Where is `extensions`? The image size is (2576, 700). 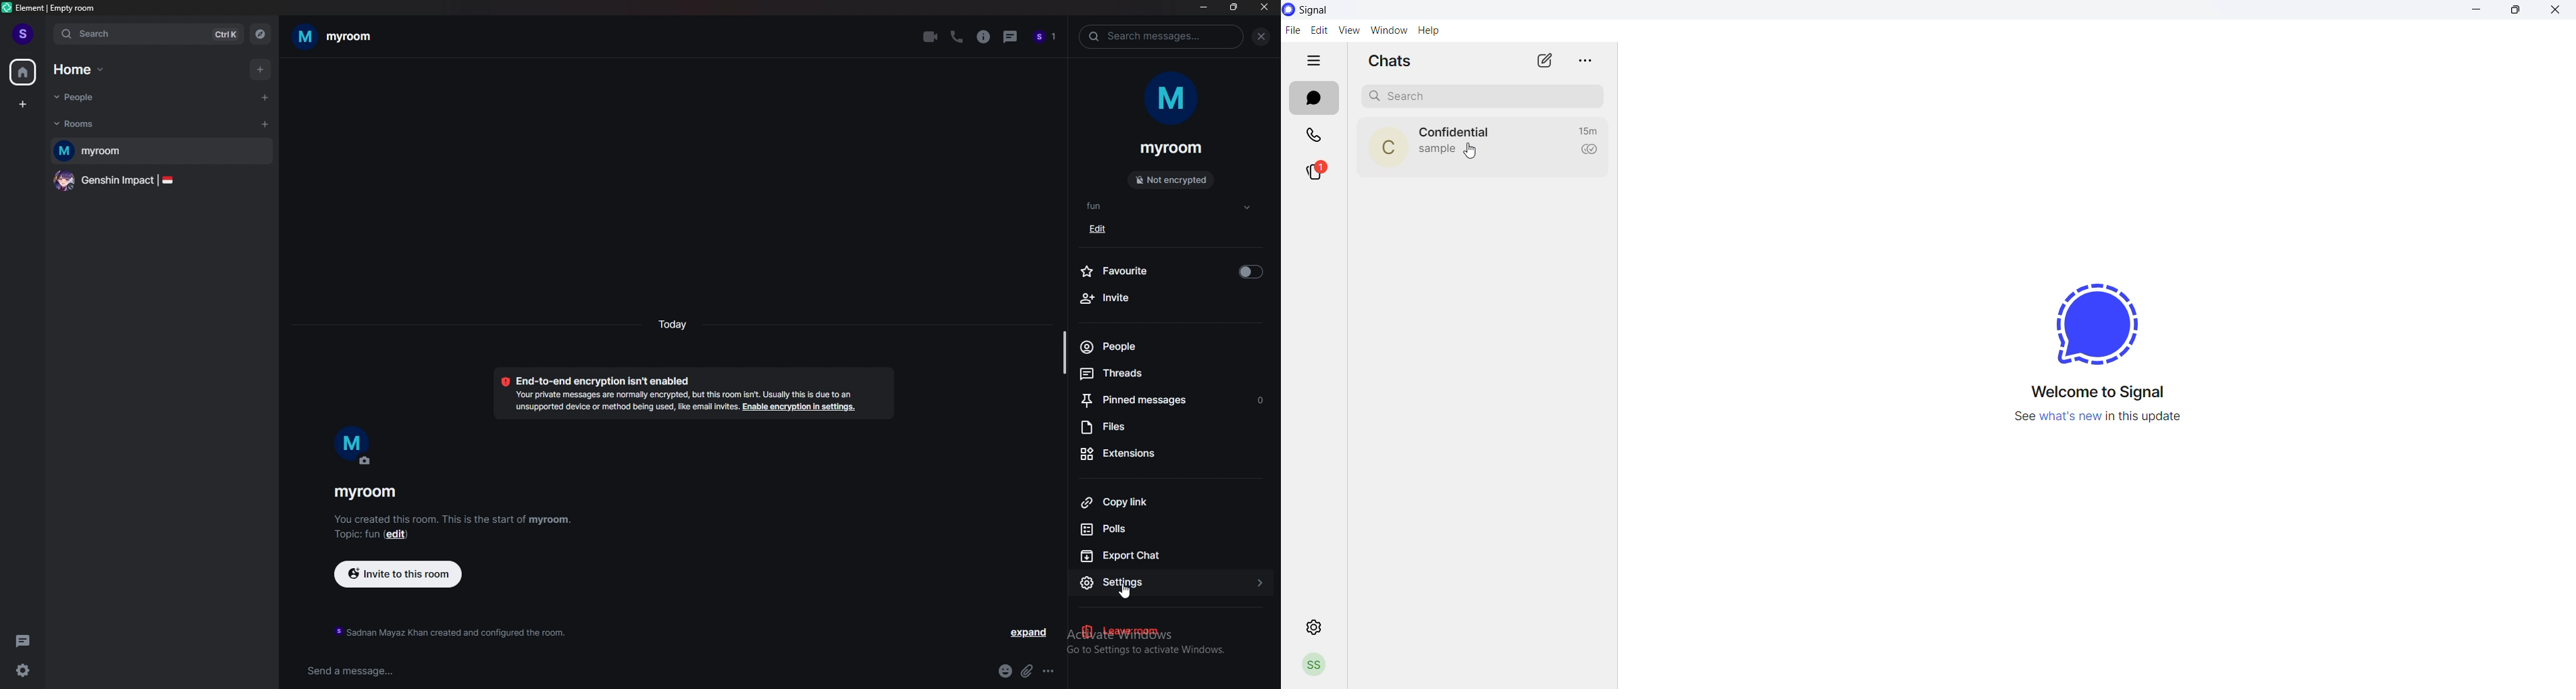
extensions is located at coordinates (1171, 455).